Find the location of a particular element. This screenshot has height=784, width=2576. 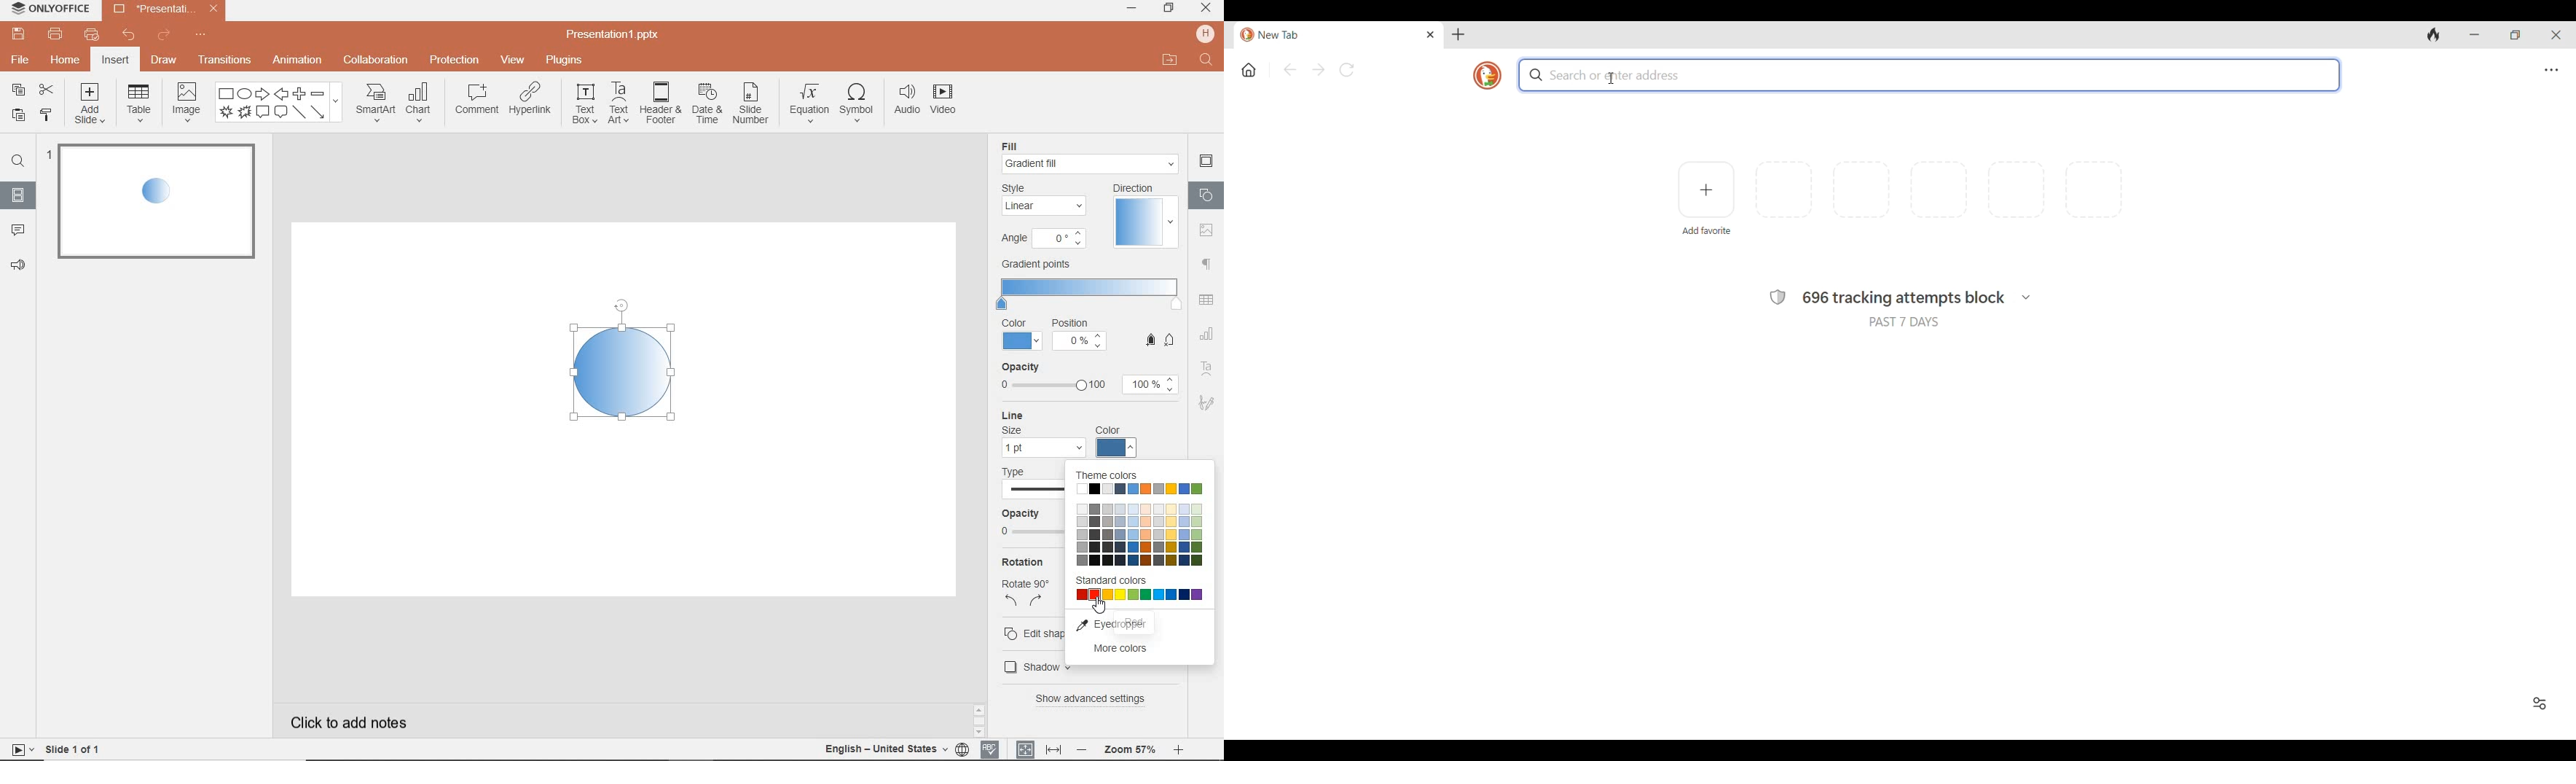

paste is located at coordinates (17, 117).